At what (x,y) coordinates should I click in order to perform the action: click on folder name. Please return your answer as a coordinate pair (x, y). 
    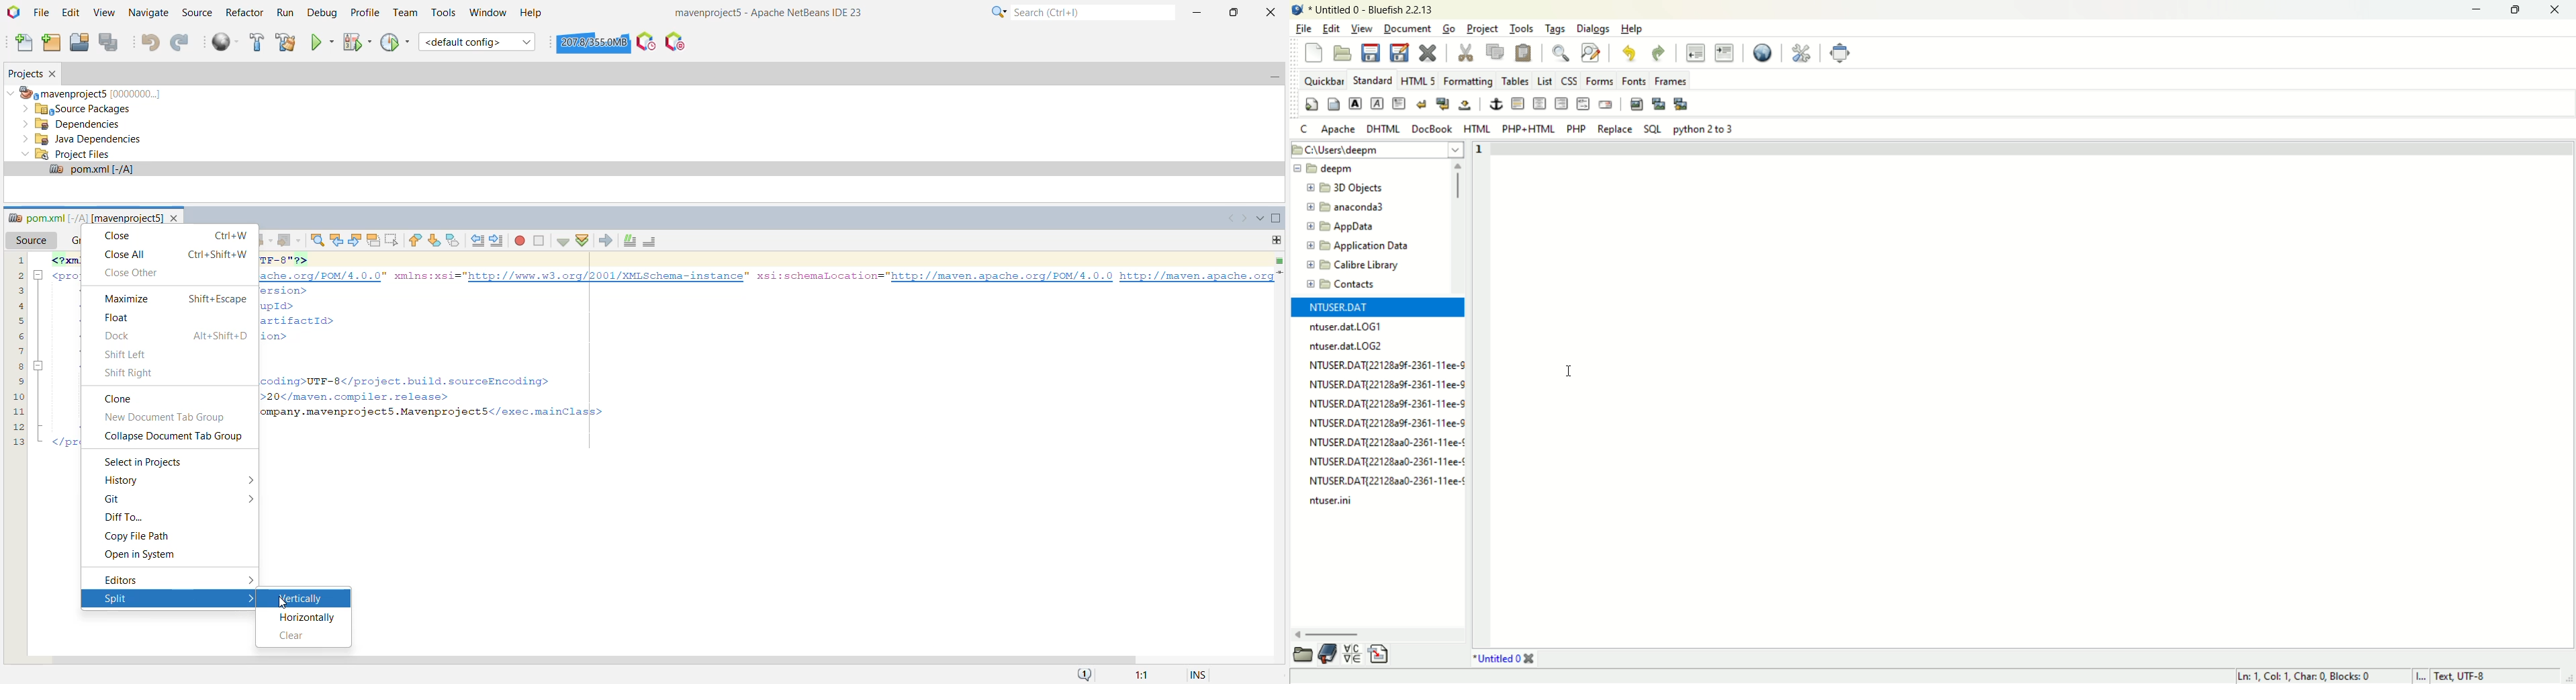
    Looking at the image, I should click on (1361, 190).